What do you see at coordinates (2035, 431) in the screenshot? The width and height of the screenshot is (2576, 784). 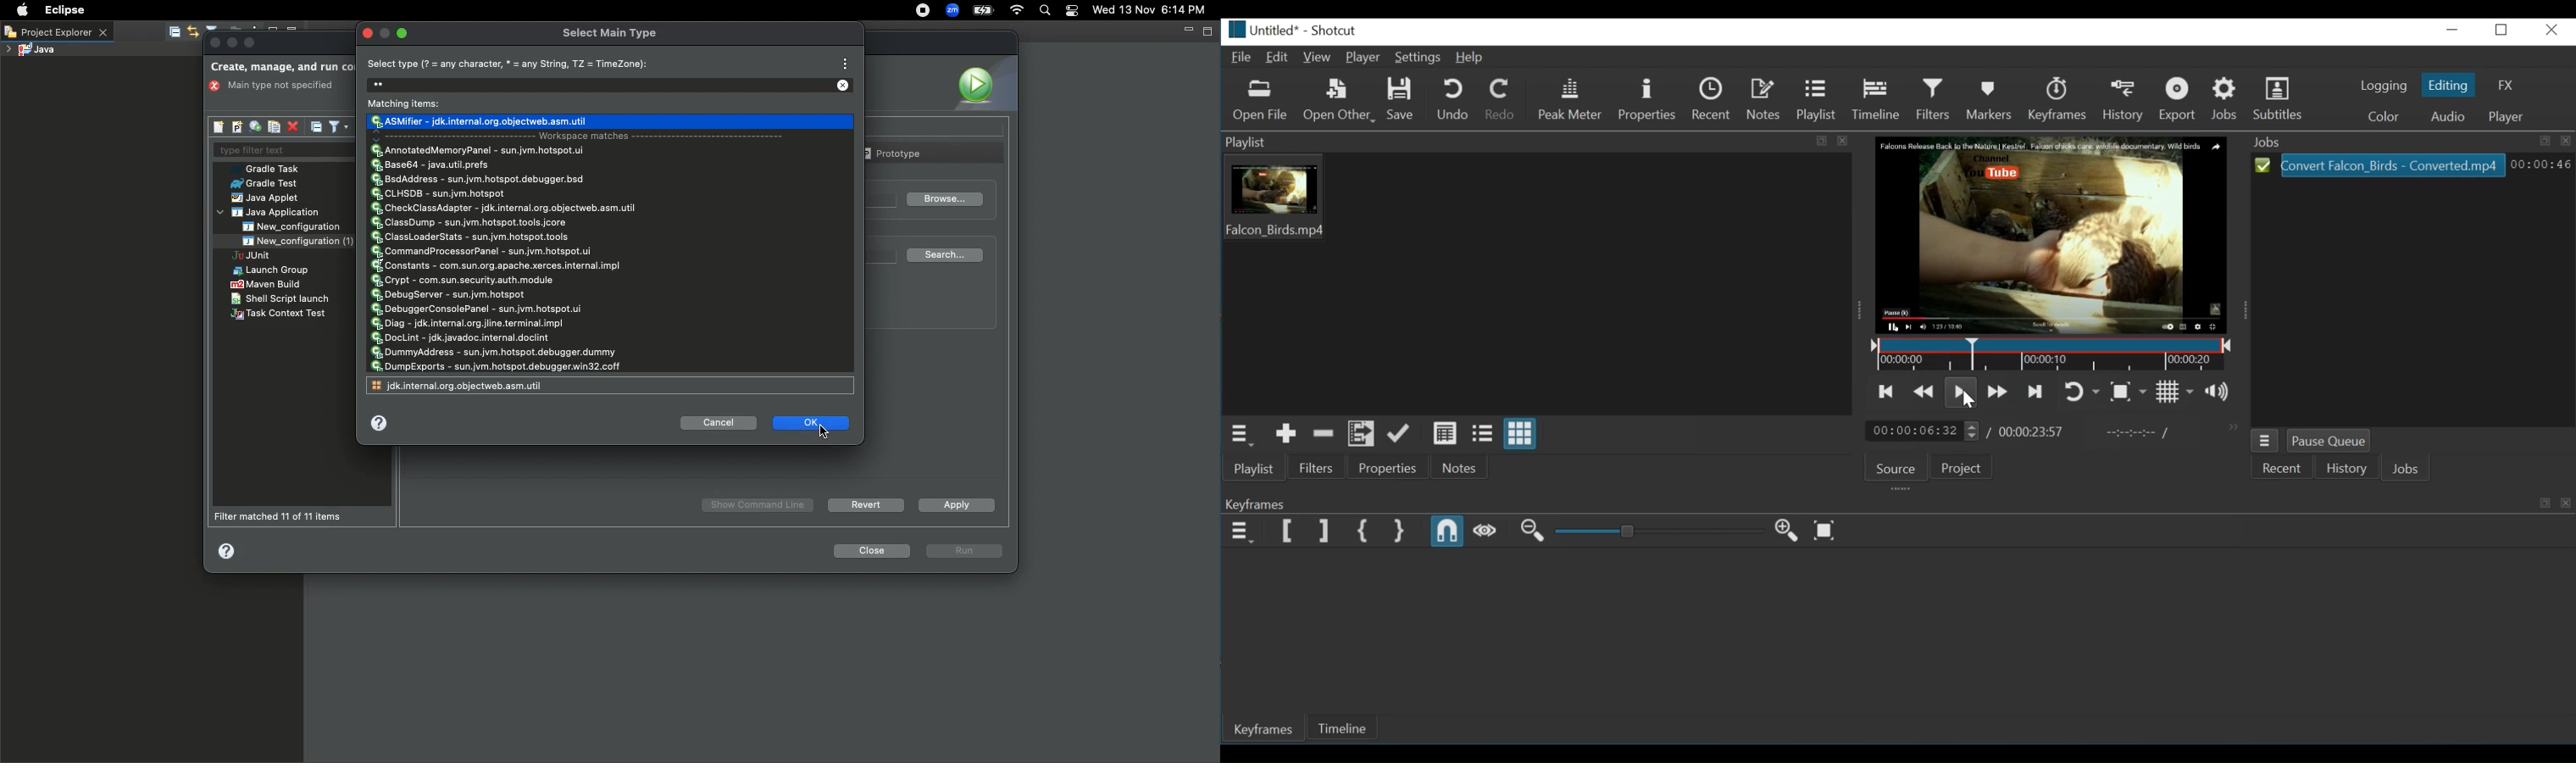 I see `00:00:23:57` at bounding box center [2035, 431].